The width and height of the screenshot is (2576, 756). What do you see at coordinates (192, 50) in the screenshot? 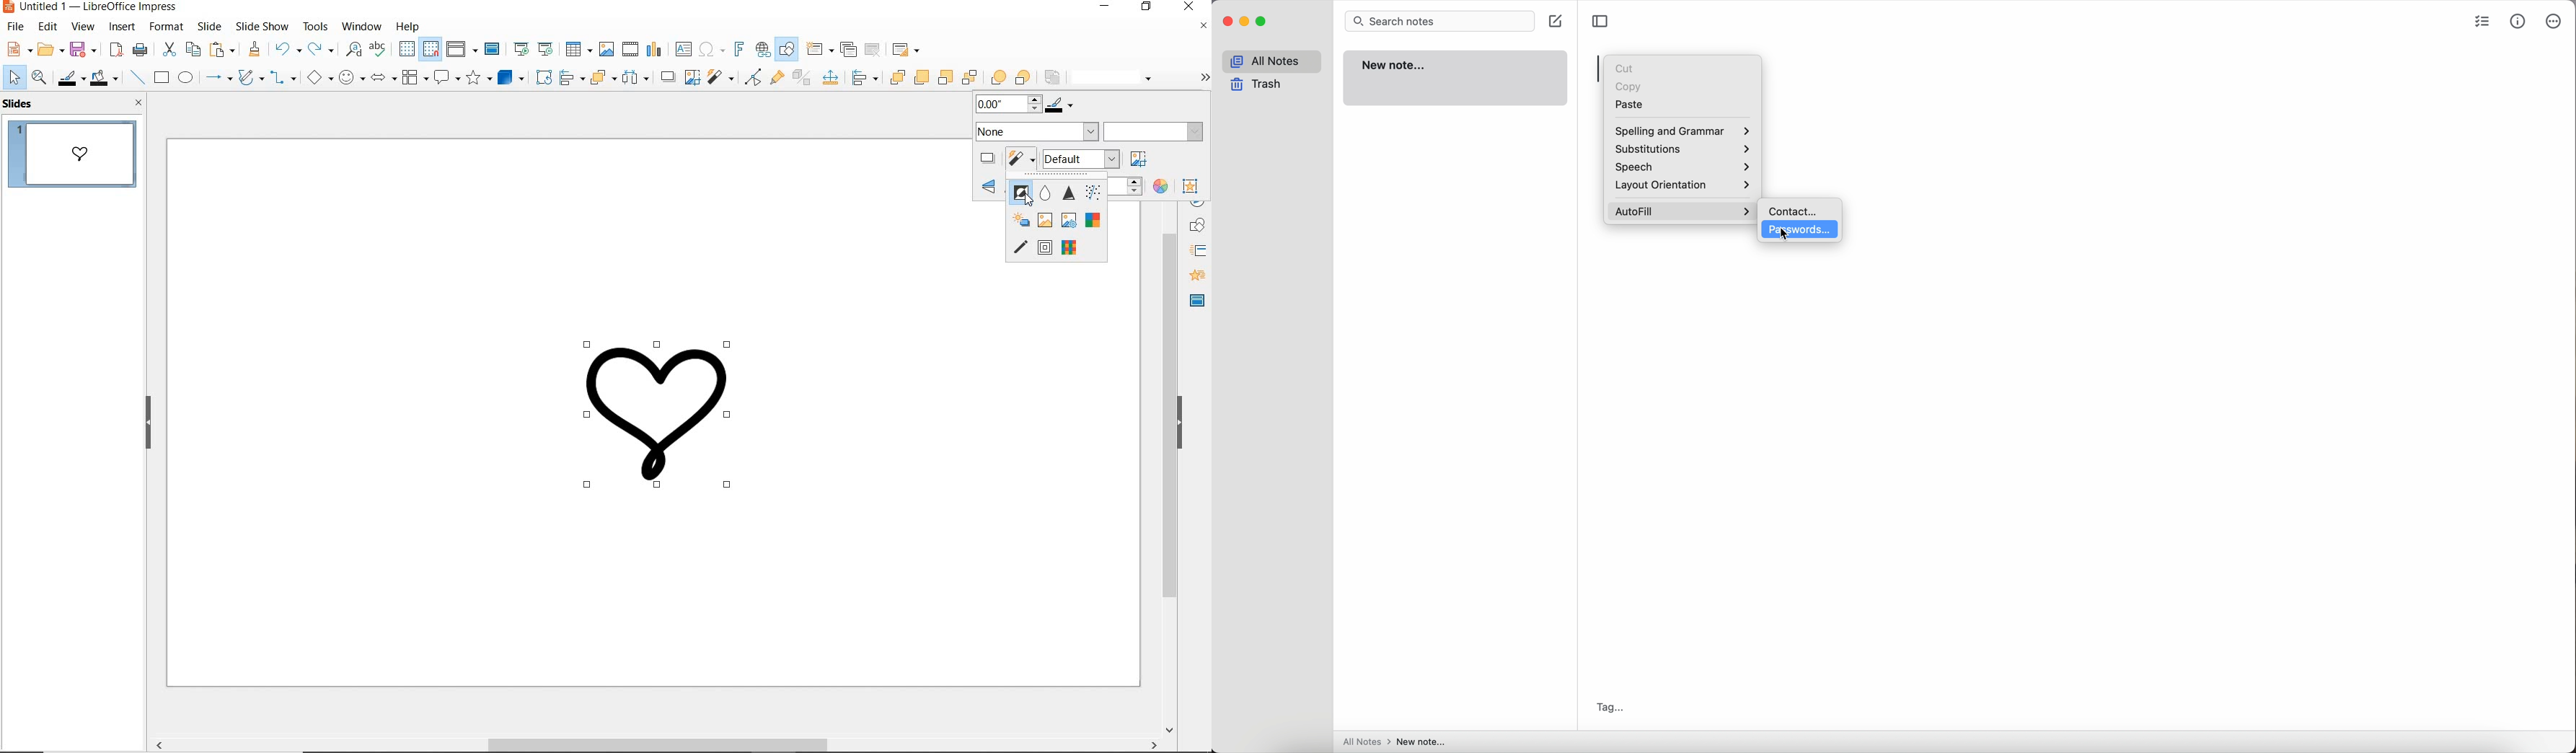
I see `copy` at bounding box center [192, 50].